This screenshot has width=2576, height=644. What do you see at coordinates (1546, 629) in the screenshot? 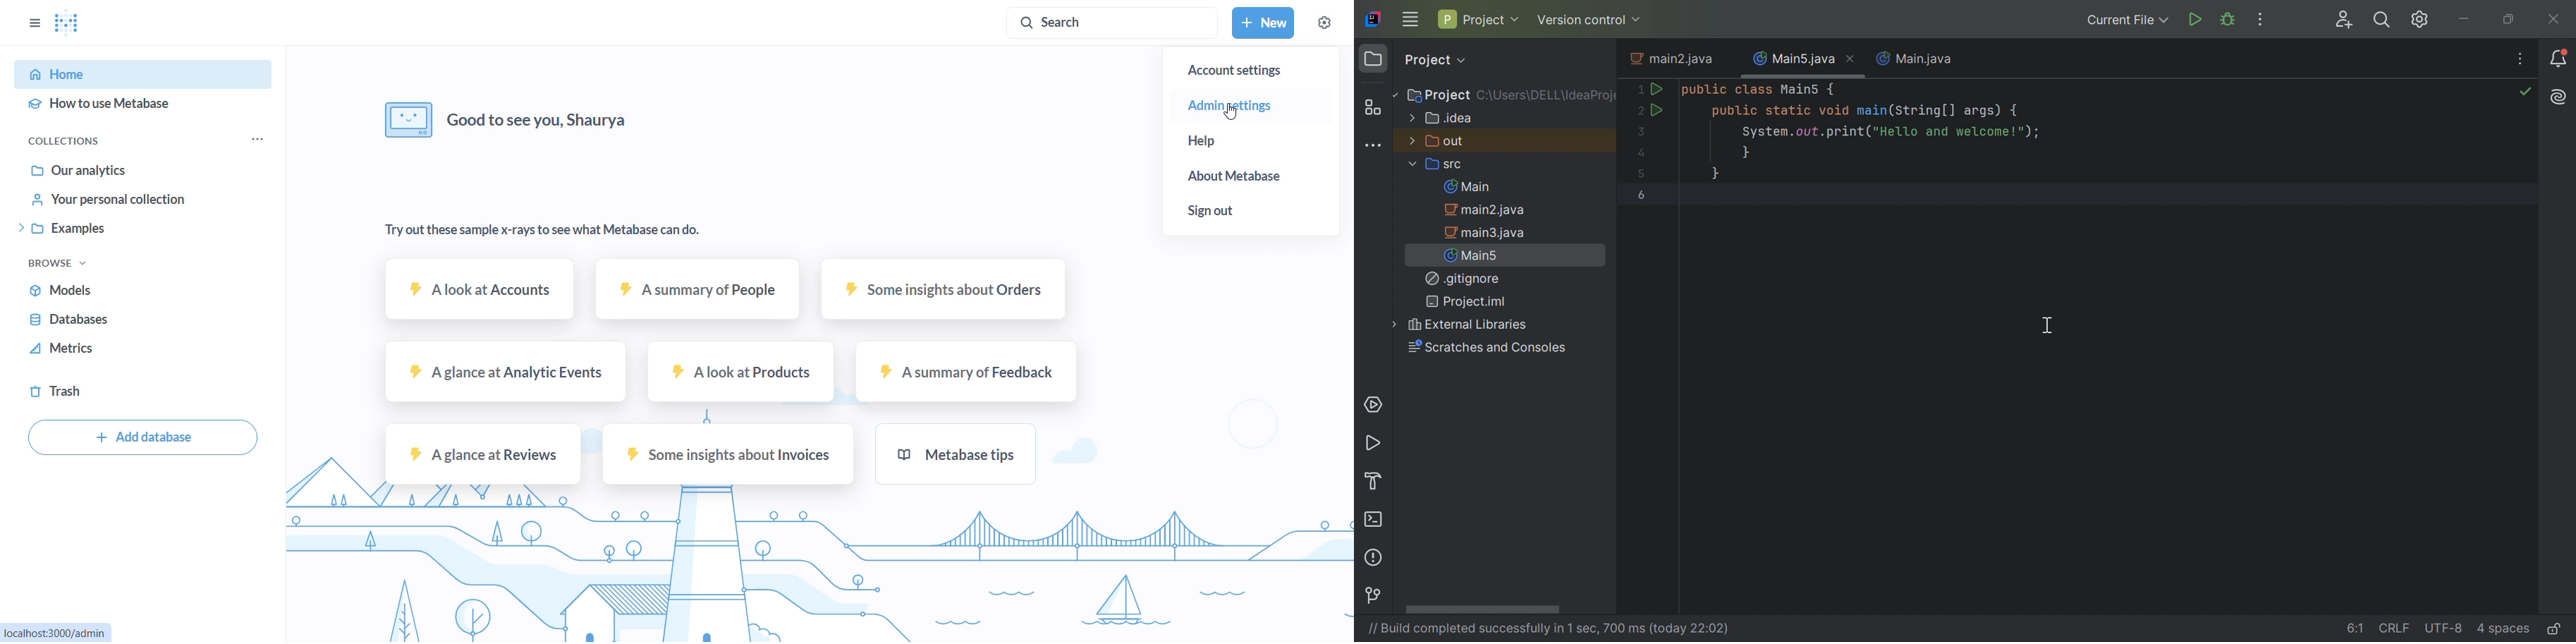
I see `// Build completed successfully in 1 sec, 700 ms(today 22:02)` at bounding box center [1546, 629].